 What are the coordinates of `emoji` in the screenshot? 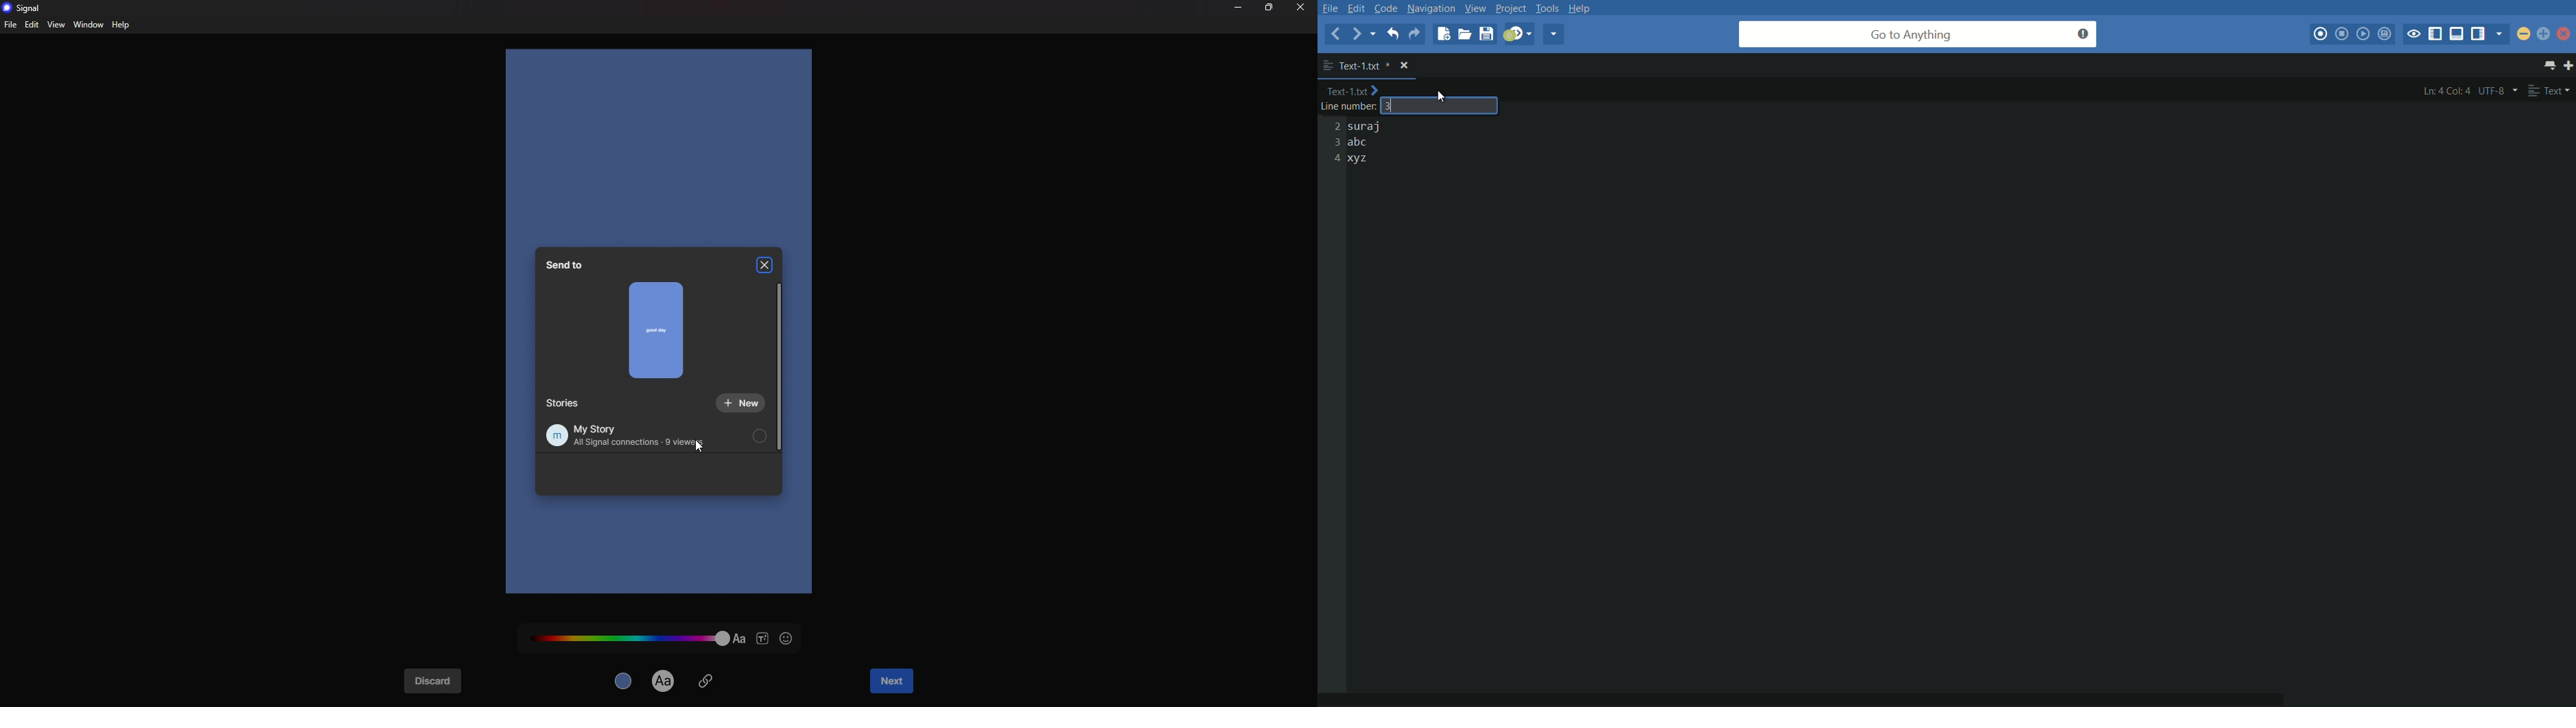 It's located at (788, 639).